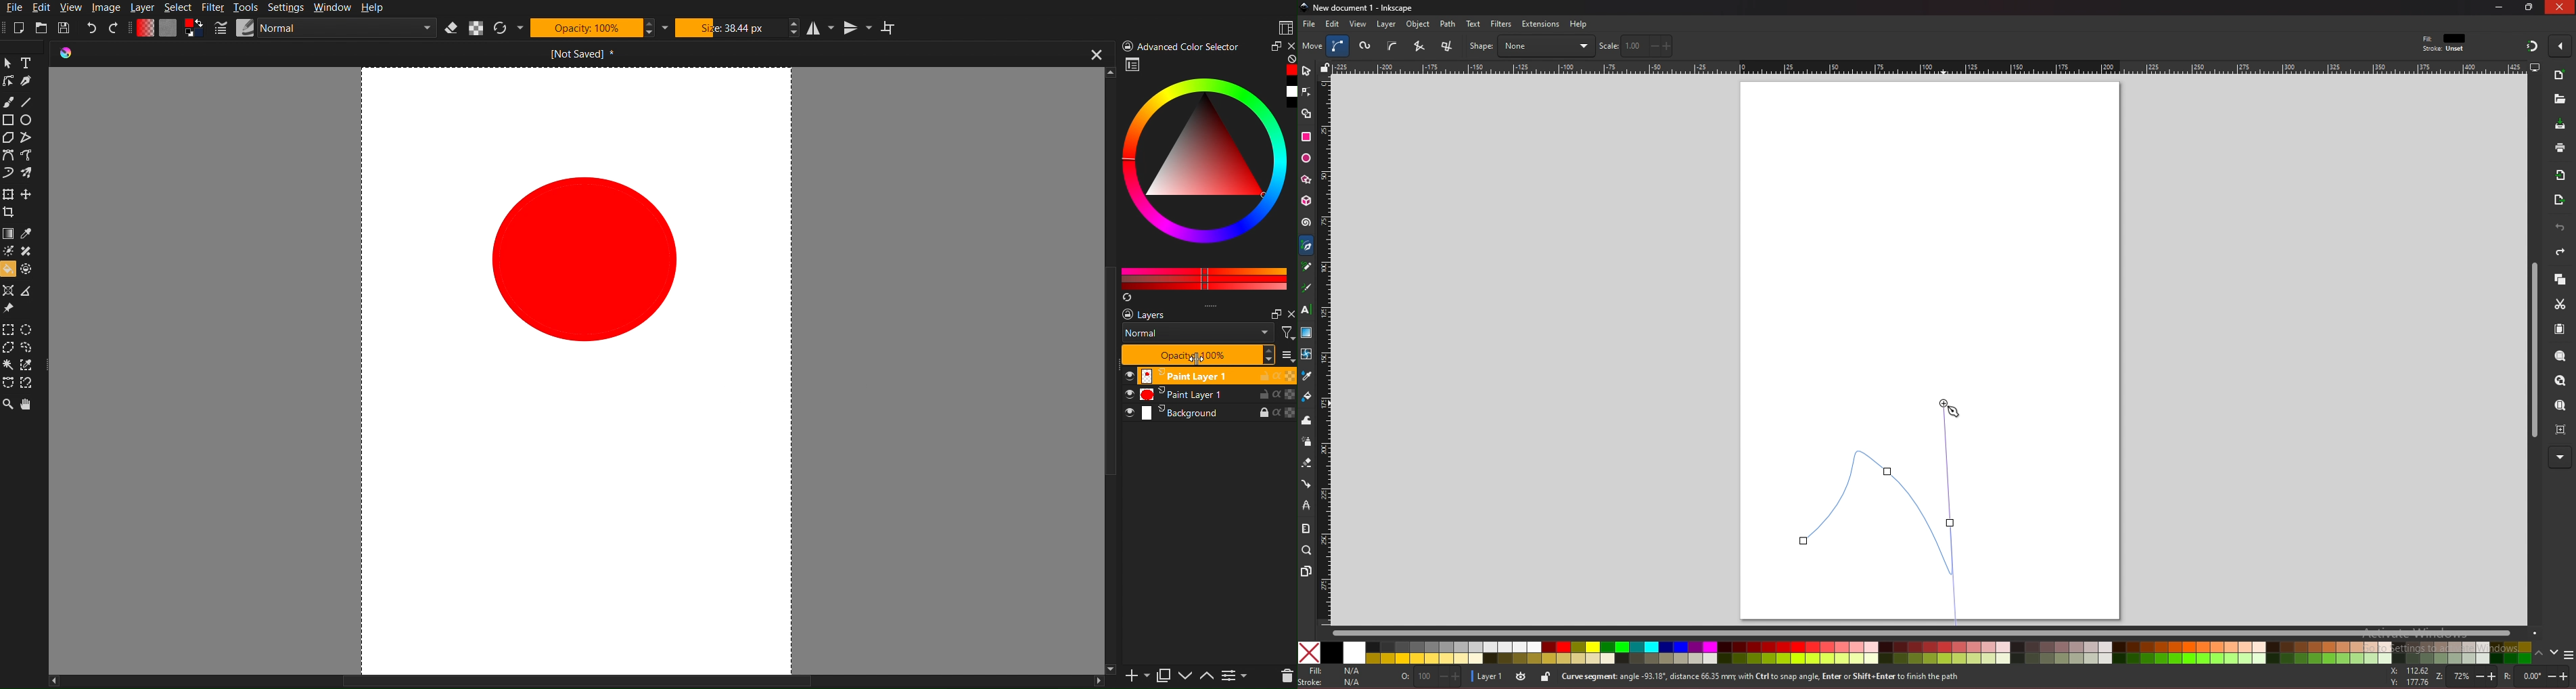 The height and width of the screenshot is (700, 2576). Describe the element at coordinates (168, 28) in the screenshot. I see `Plain Canvas` at that location.